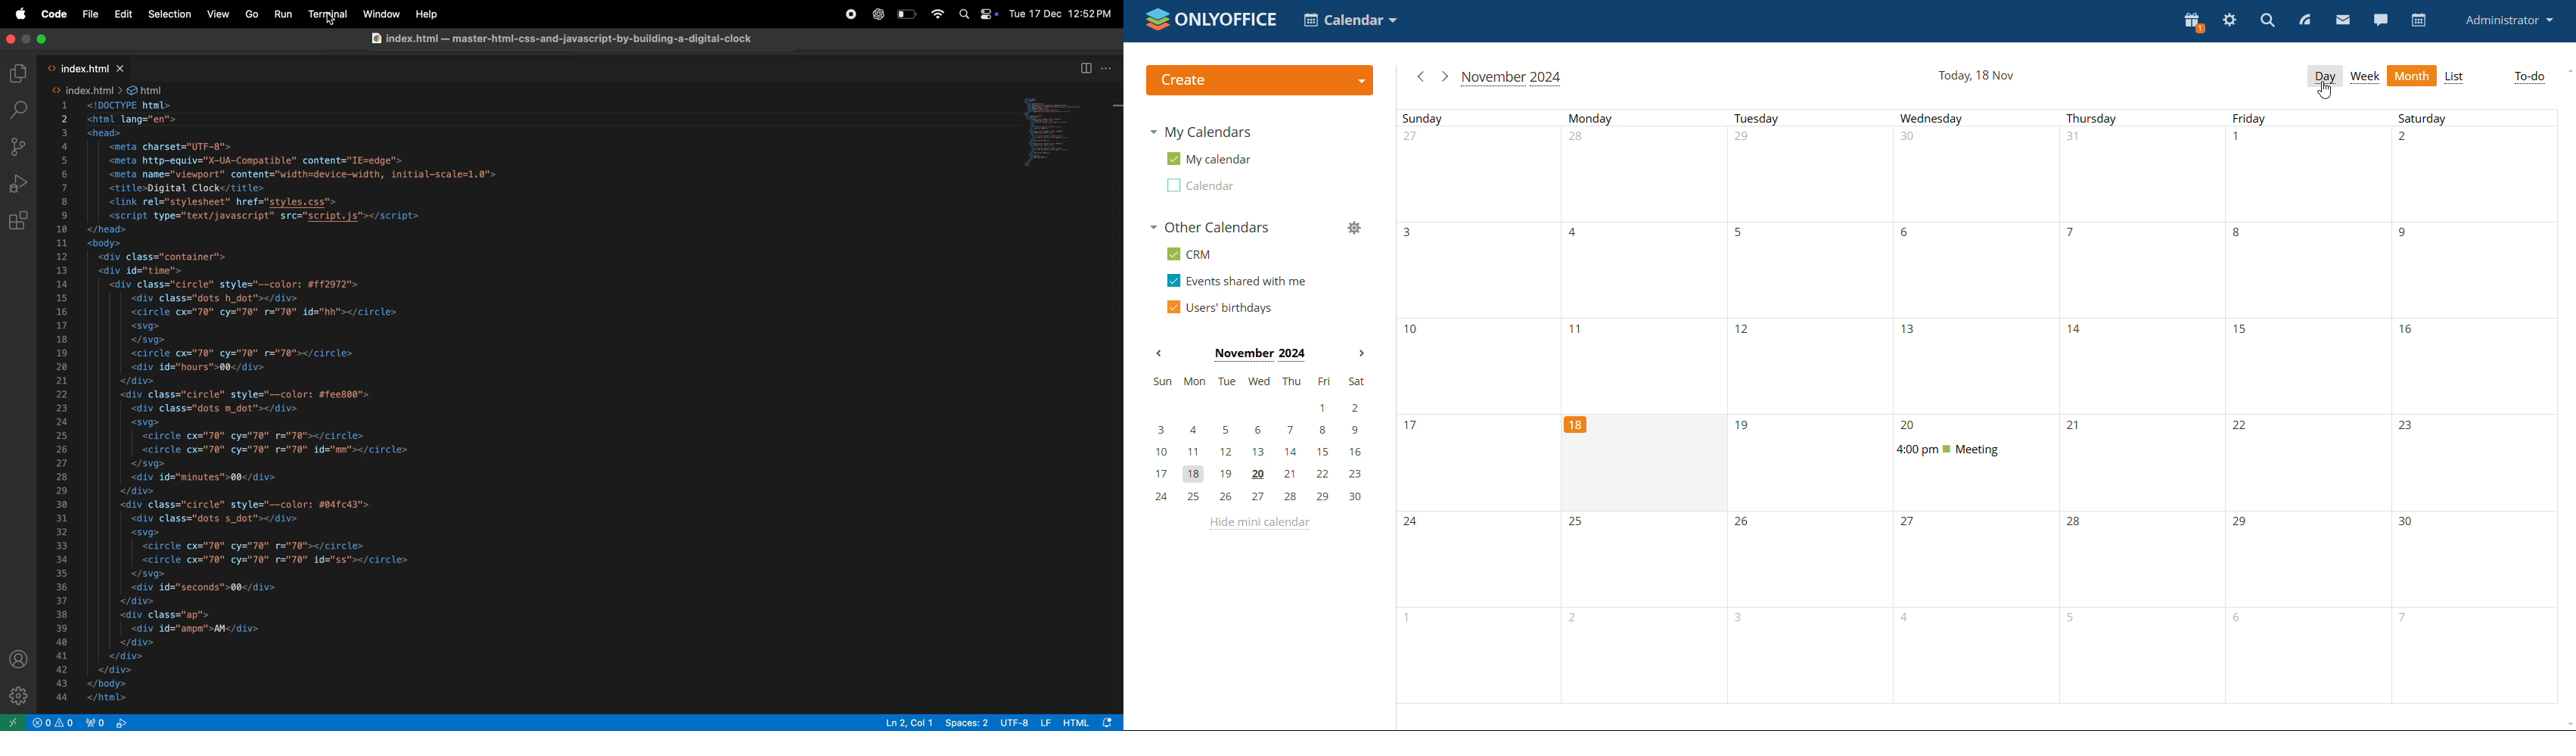 Image resolution: width=2576 pixels, height=756 pixels. Describe the element at coordinates (2455, 77) in the screenshot. I see `list view` at that location.